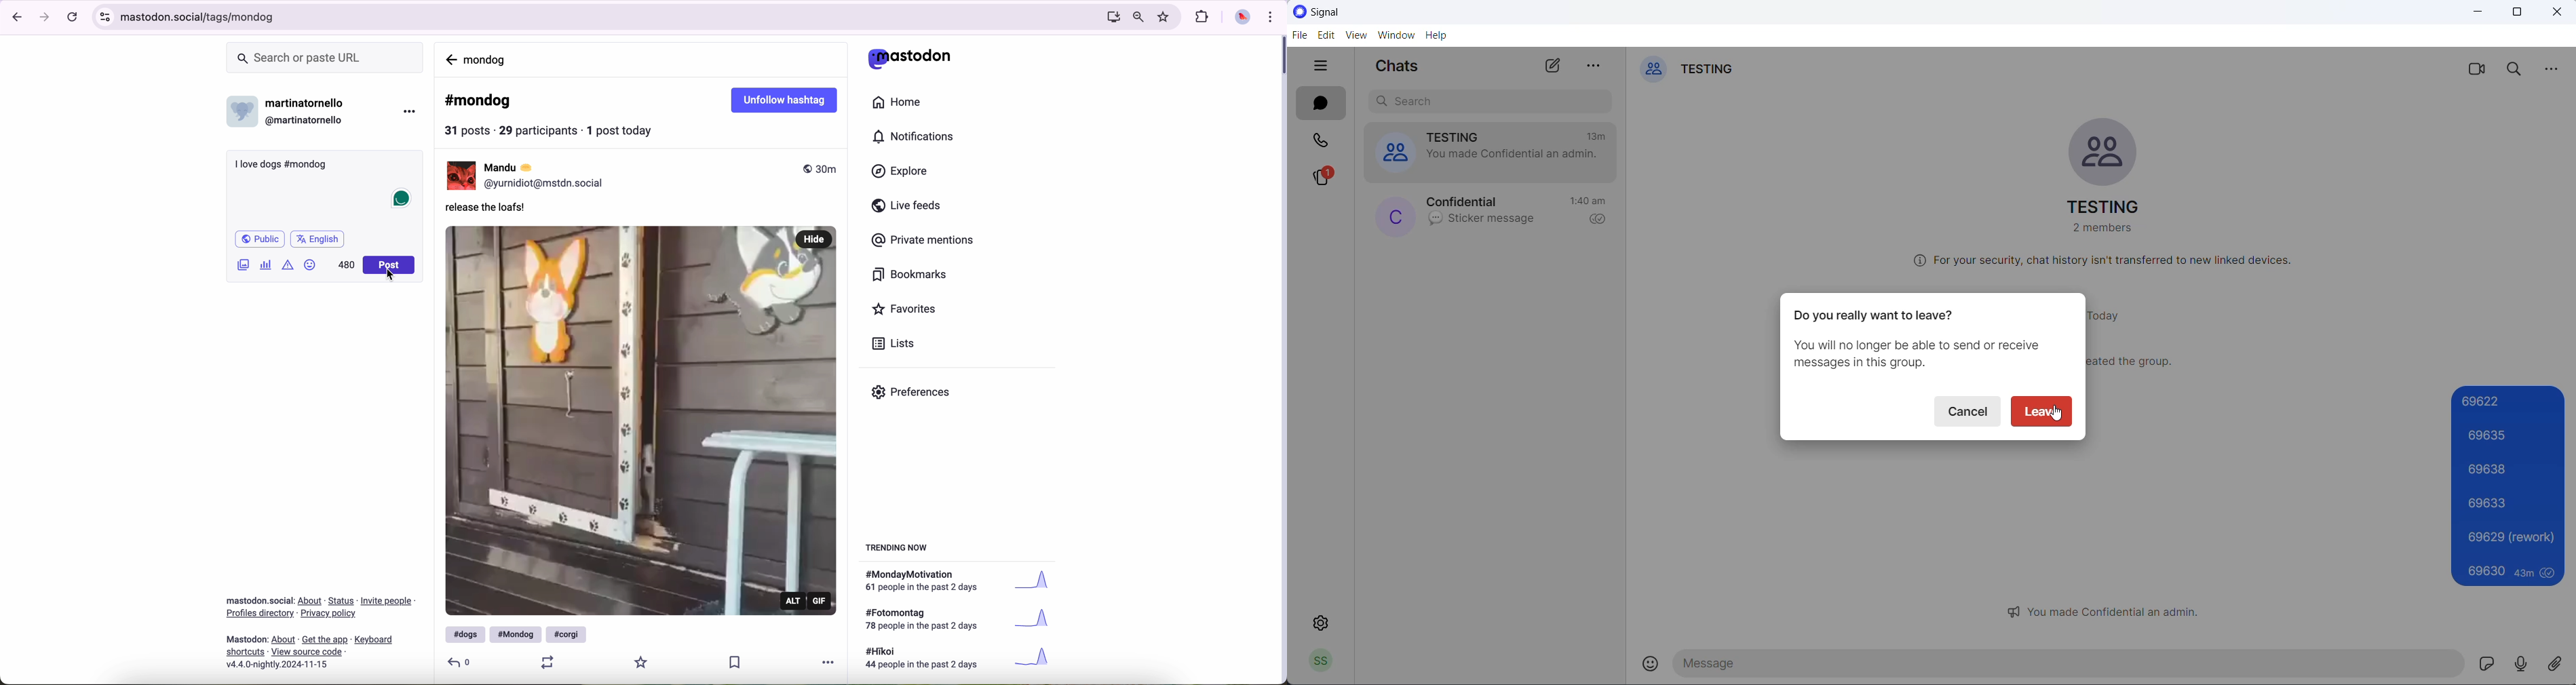  What do you see at coordinates (463, 634) in the screenshot?
I see `#dogs` at bounding box center [463, 634].